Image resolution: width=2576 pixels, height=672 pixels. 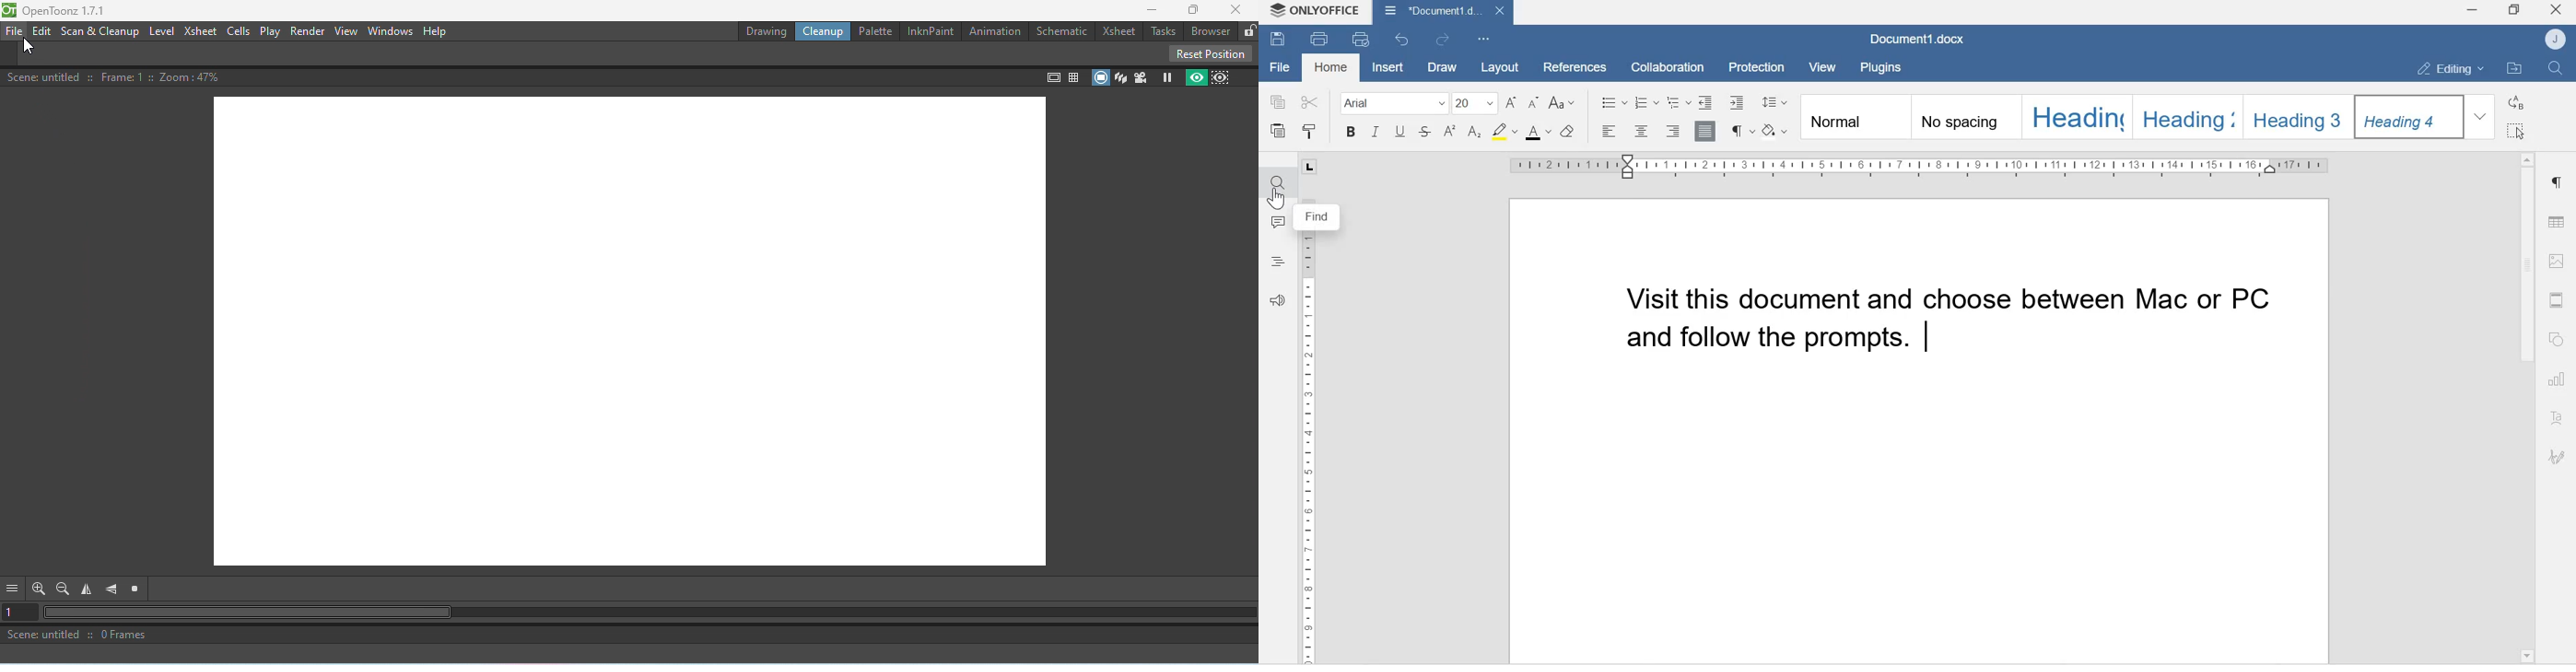 What do you see at coordinates (1663, 66) in the screenshot?
I see `Collaboration` at bounding box center [1663, 66].